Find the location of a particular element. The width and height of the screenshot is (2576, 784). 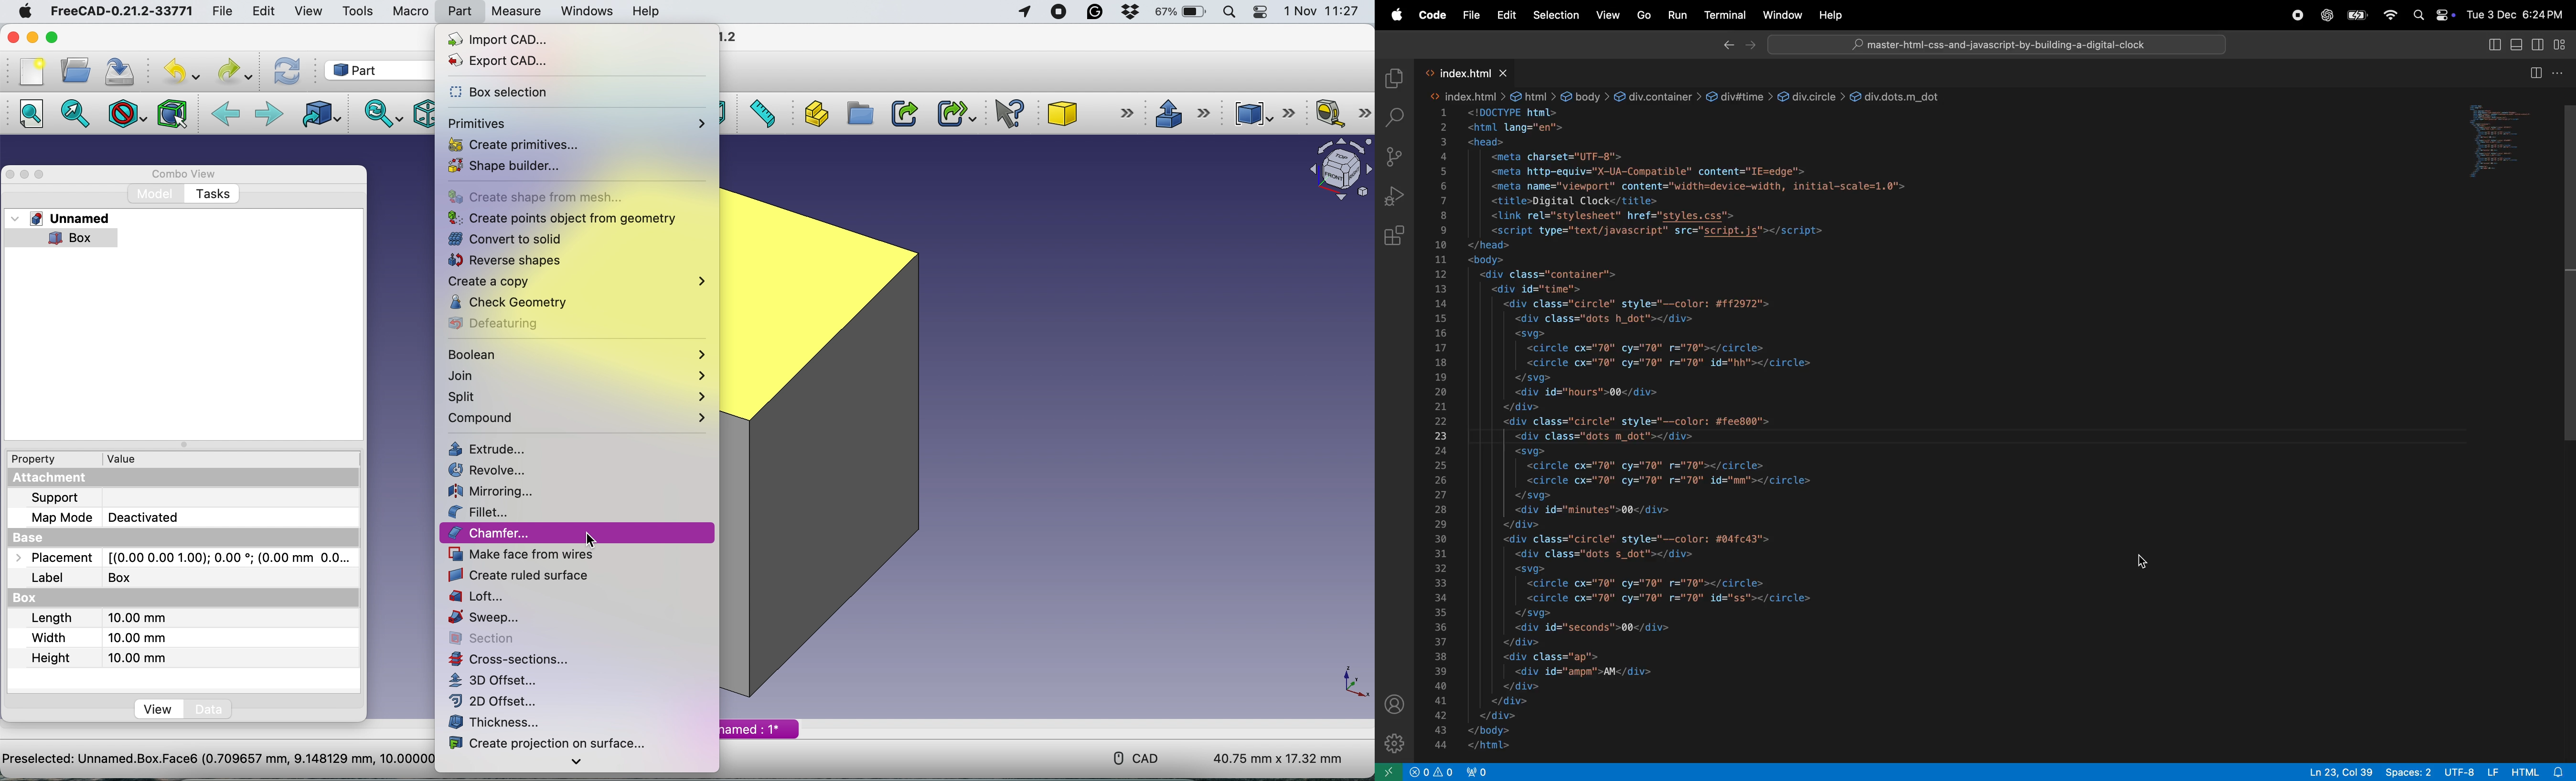

create group is located at coordinates (860, 114).